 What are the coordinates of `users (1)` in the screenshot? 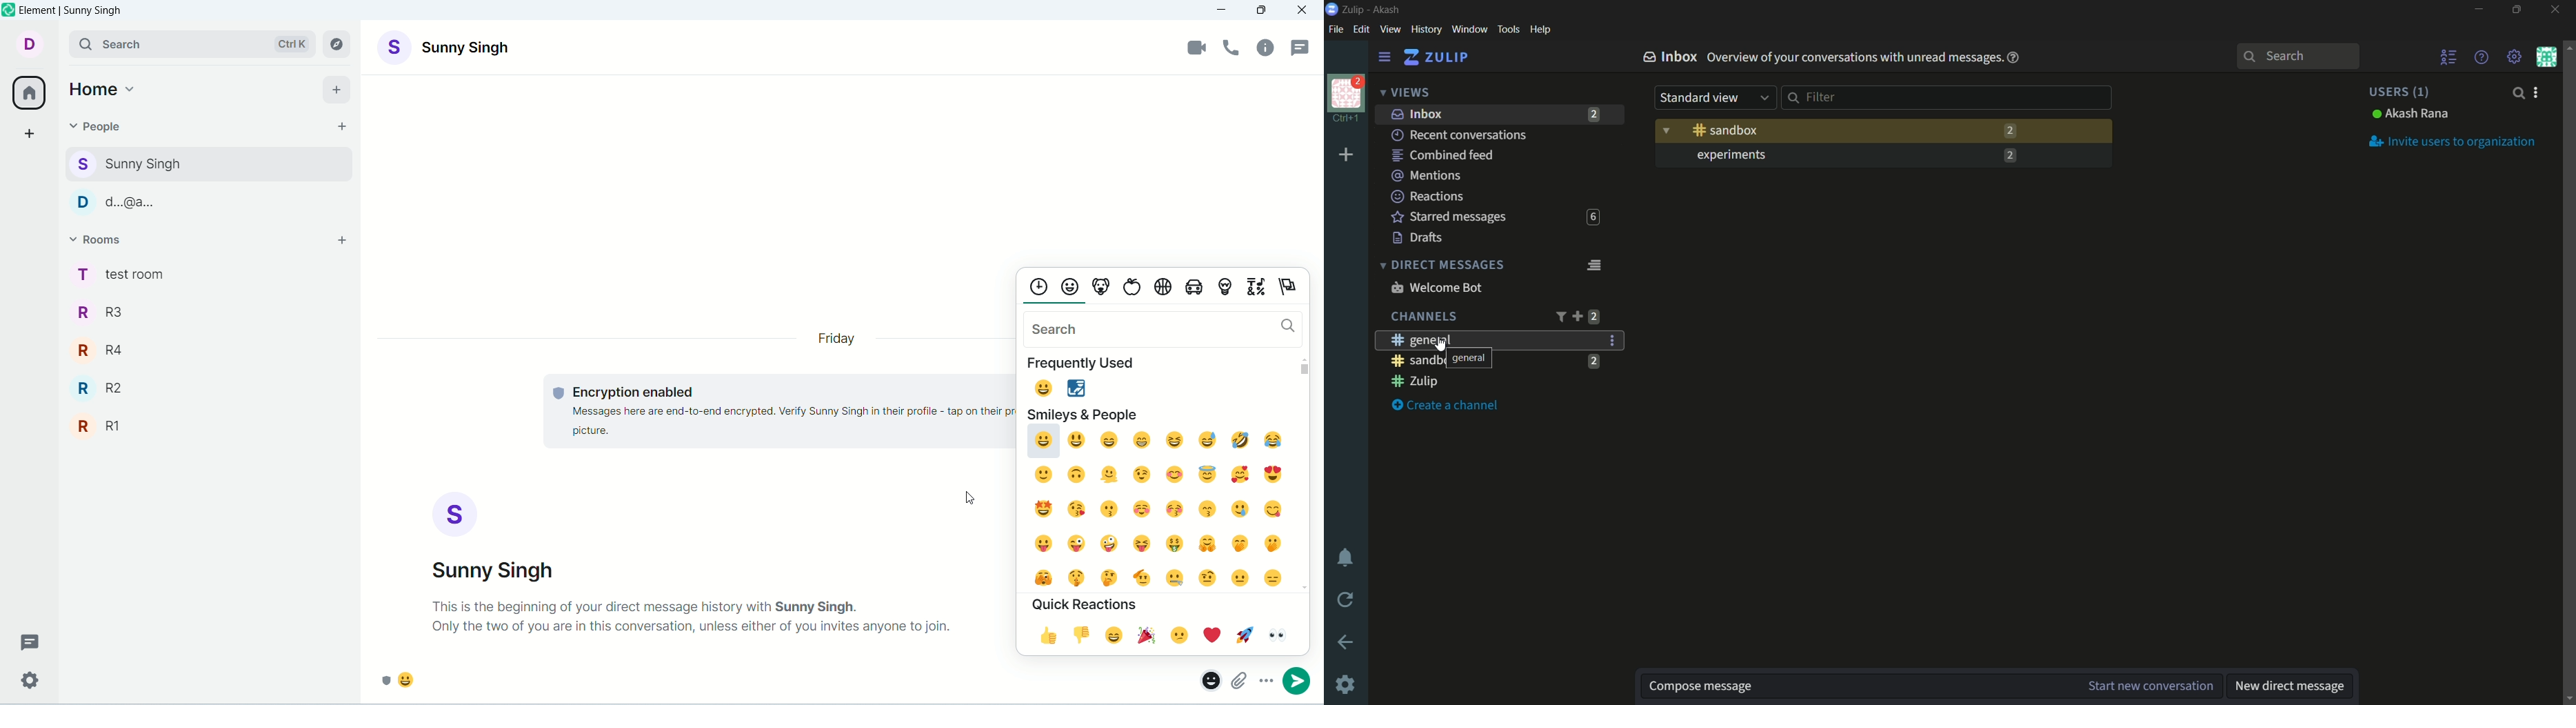 It's located at (2398, 91).